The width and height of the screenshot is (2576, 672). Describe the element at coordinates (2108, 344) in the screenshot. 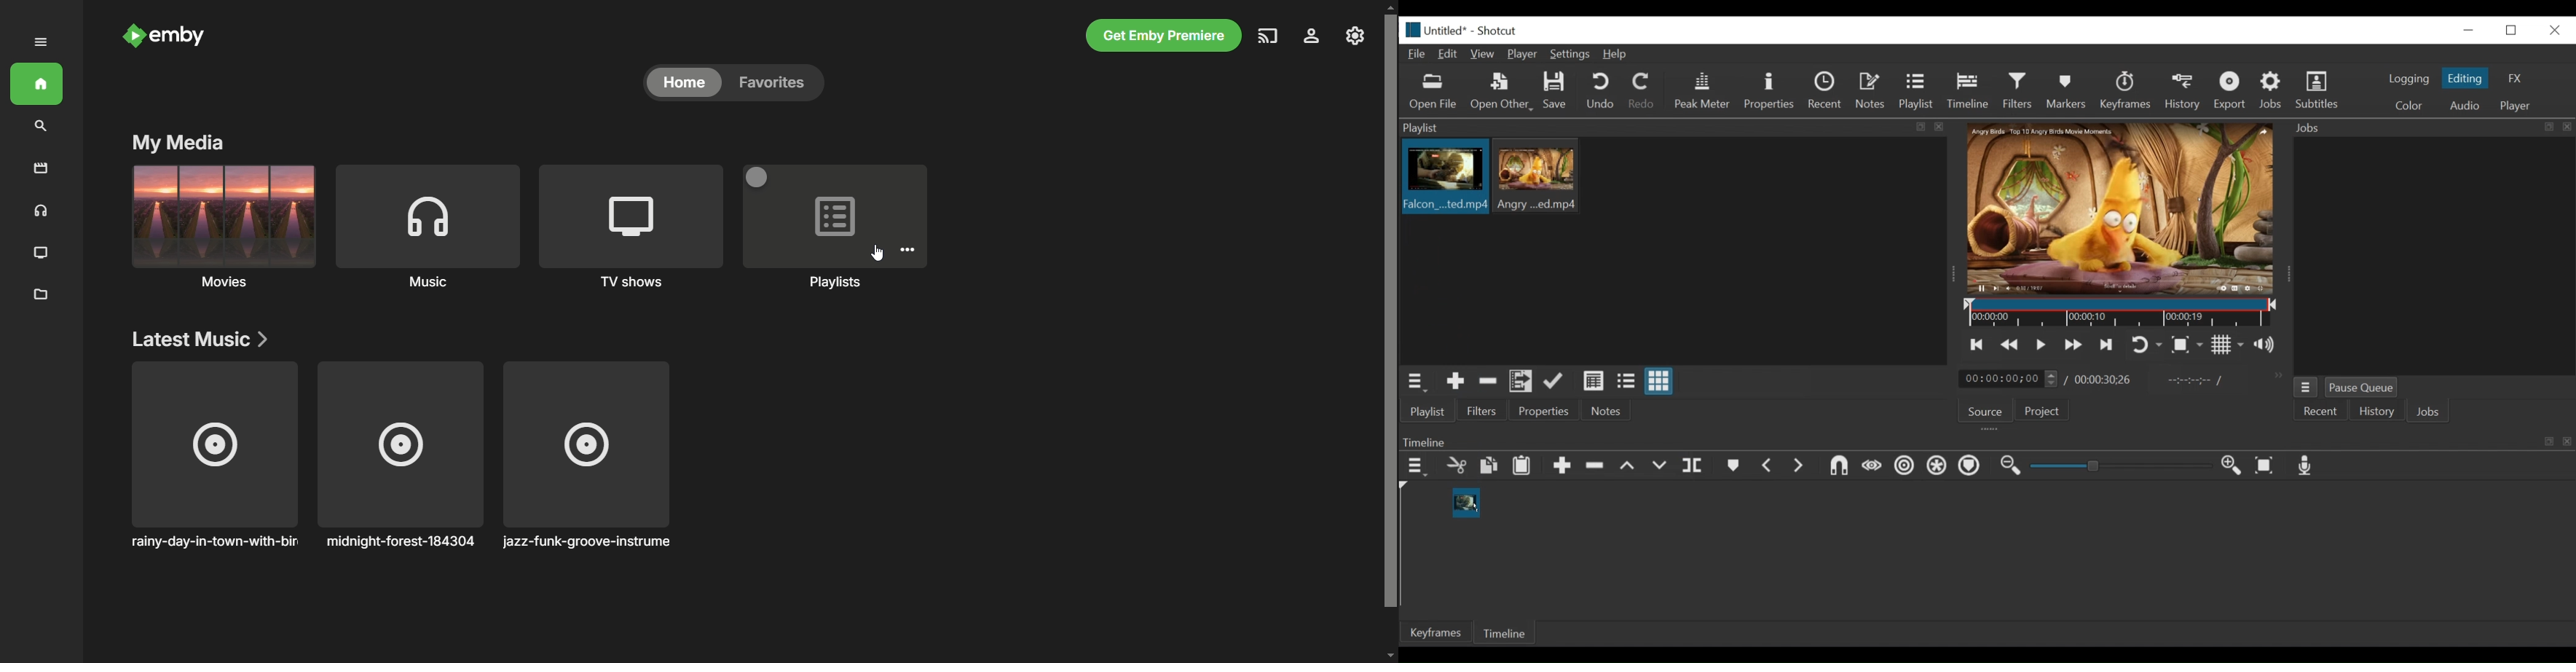

I see `skip to the next point` at that location.